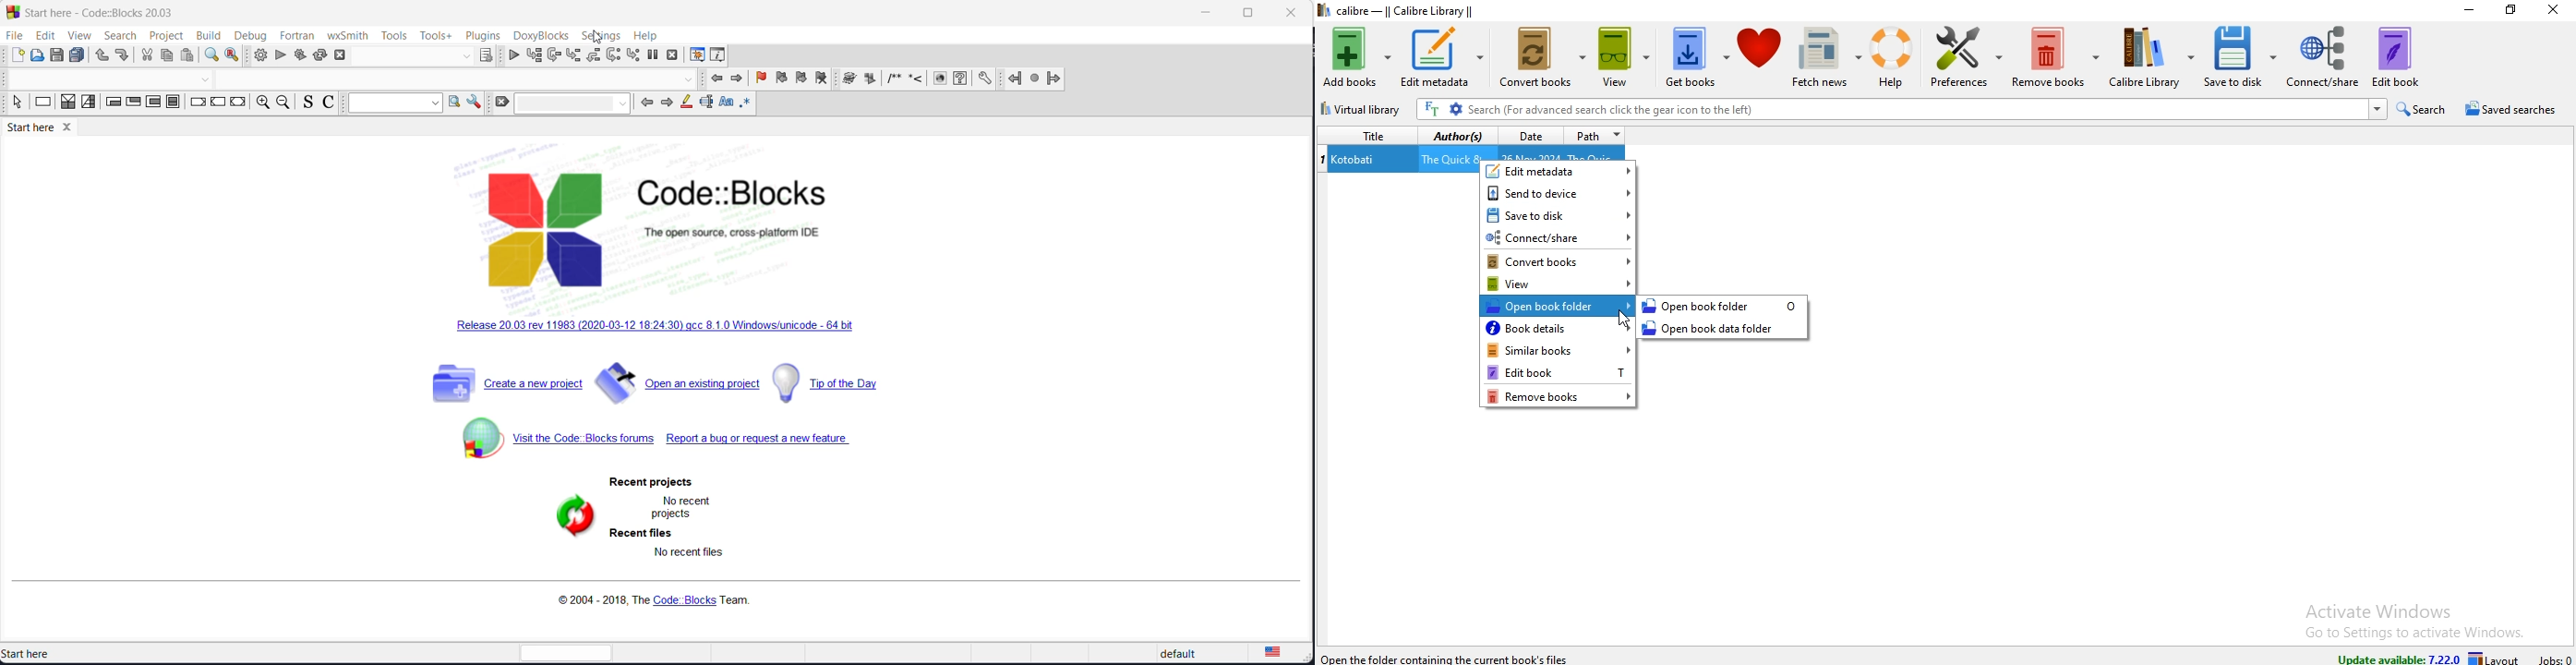  Describe the element at coordinates (397, 103) in the screenshot. I see `dropdown` at that location.